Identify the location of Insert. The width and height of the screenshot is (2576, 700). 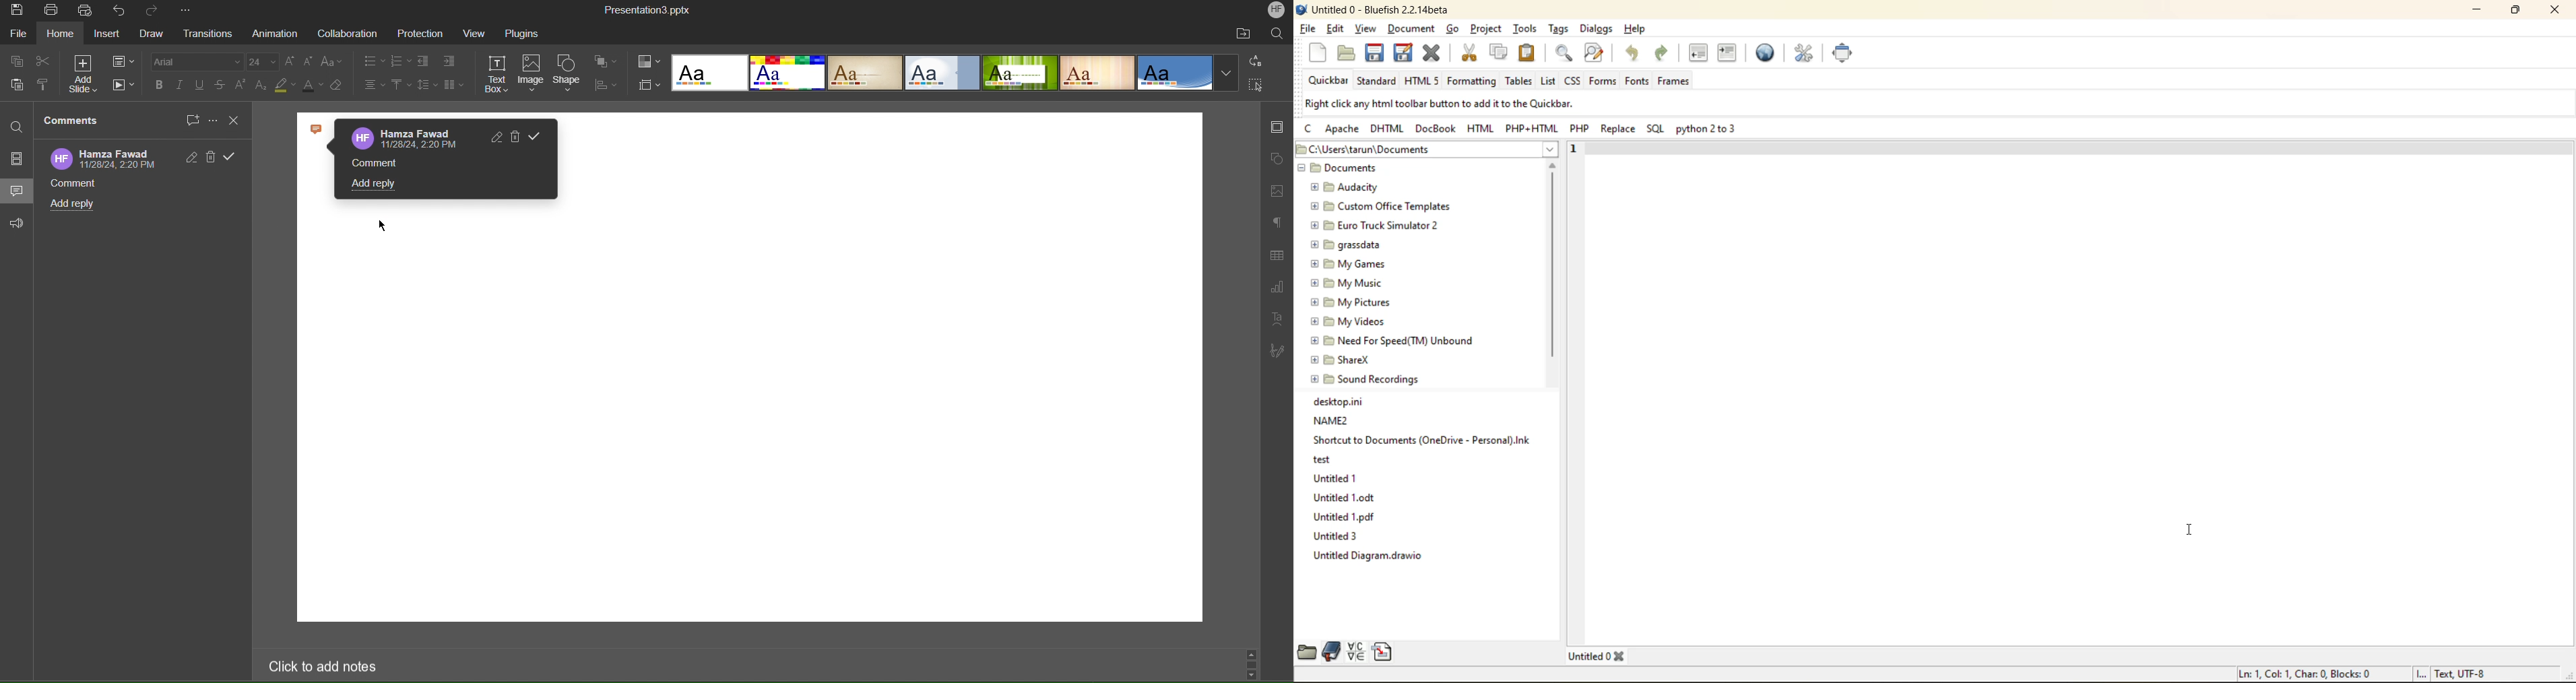
(108, 36).